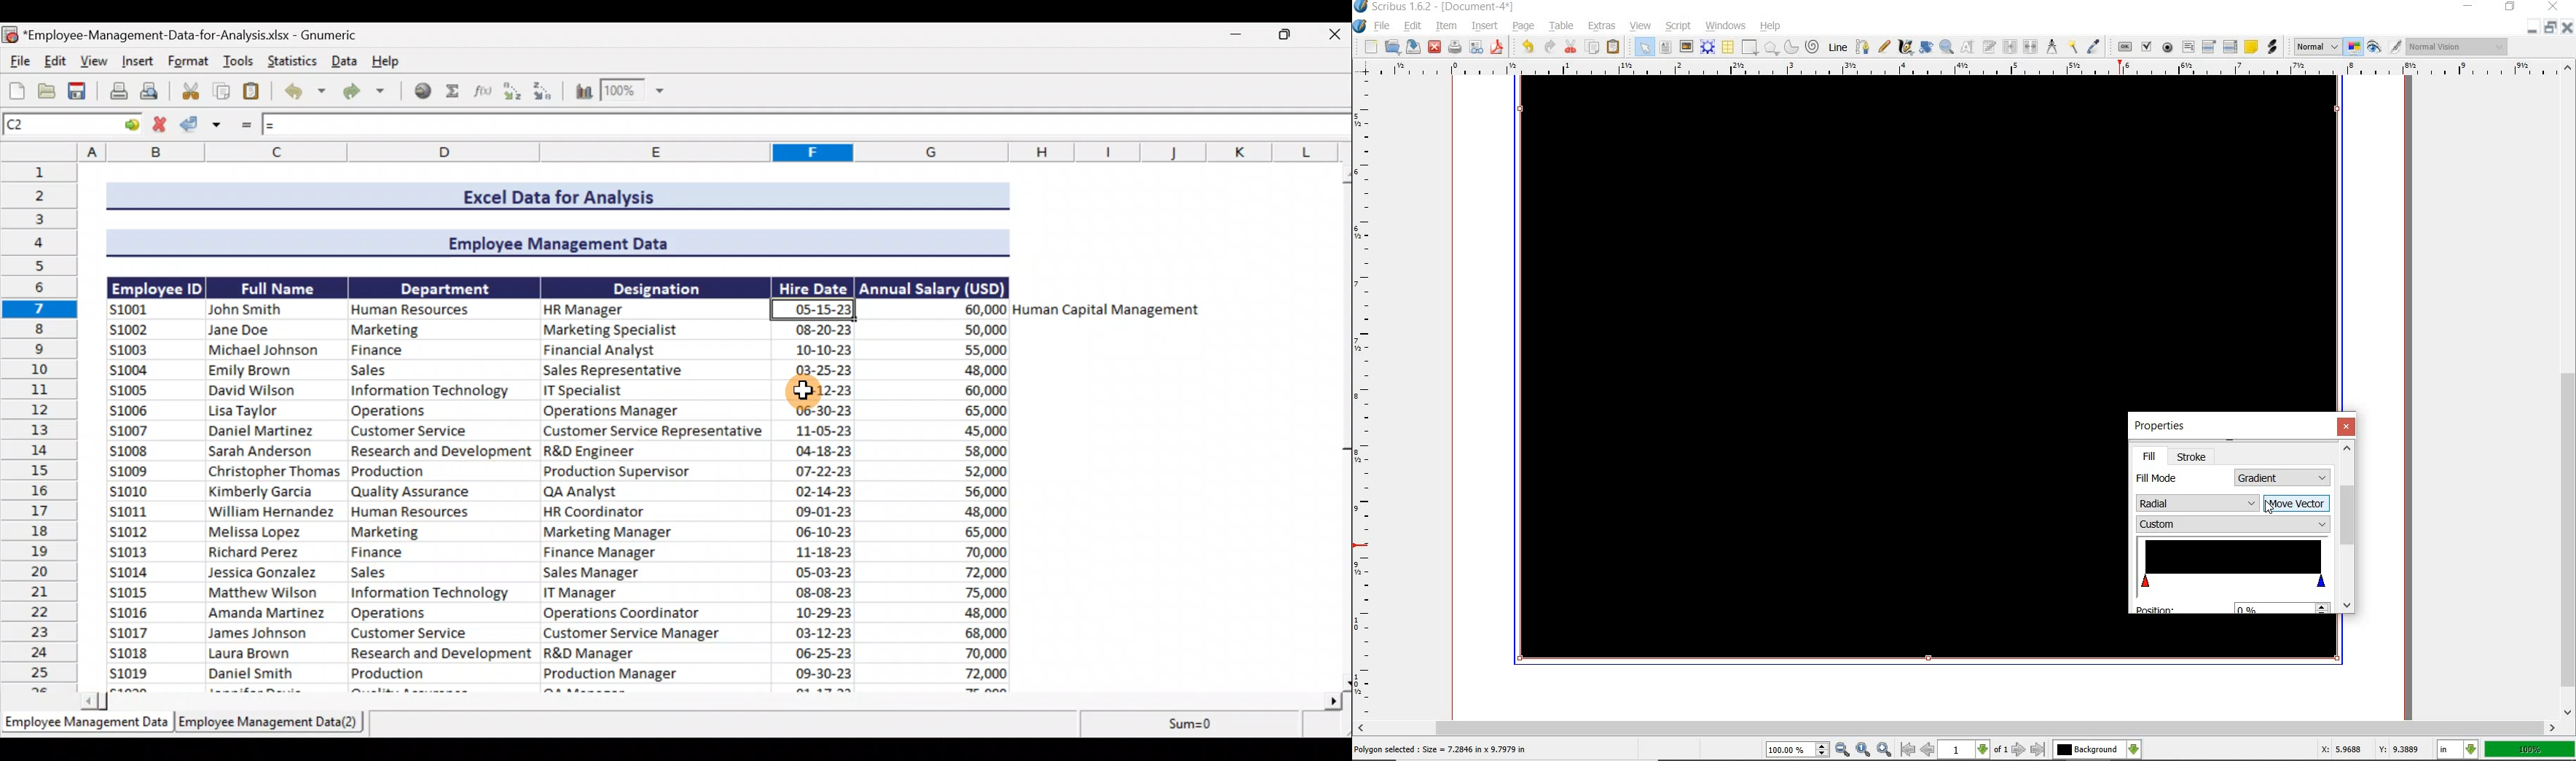 This screenshot has height=784, width=2576. I want to click on Bezier curve, so click(1864, 45).